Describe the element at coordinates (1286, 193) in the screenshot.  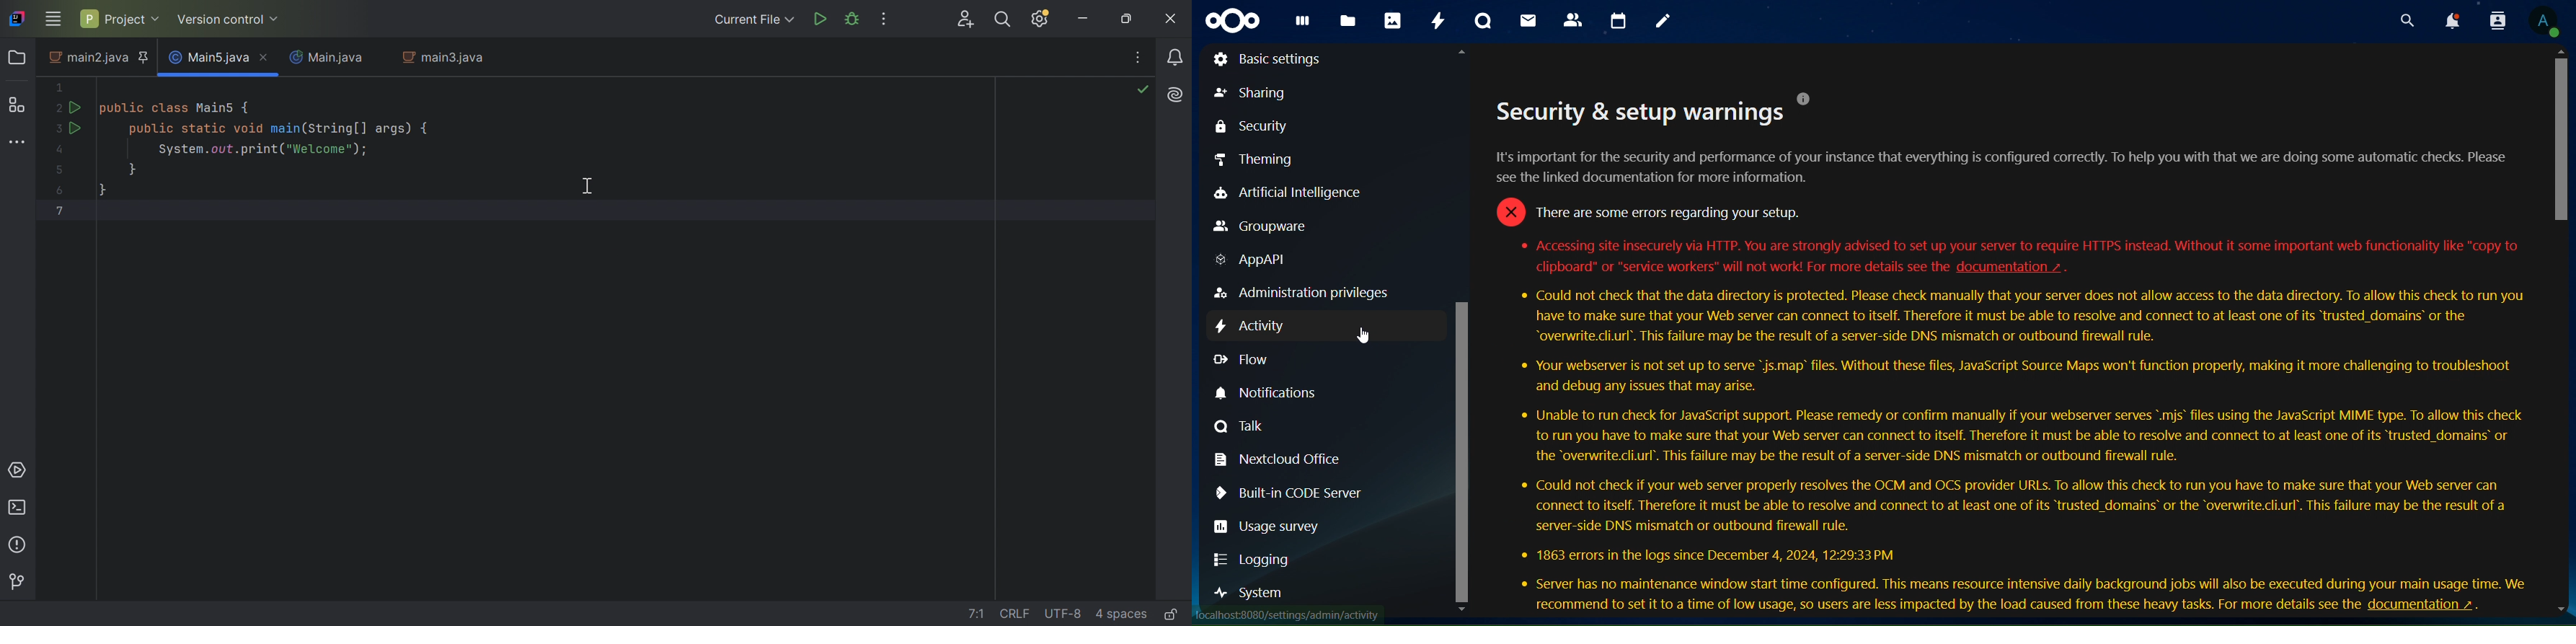
I see `artificial intelligence` at that location.